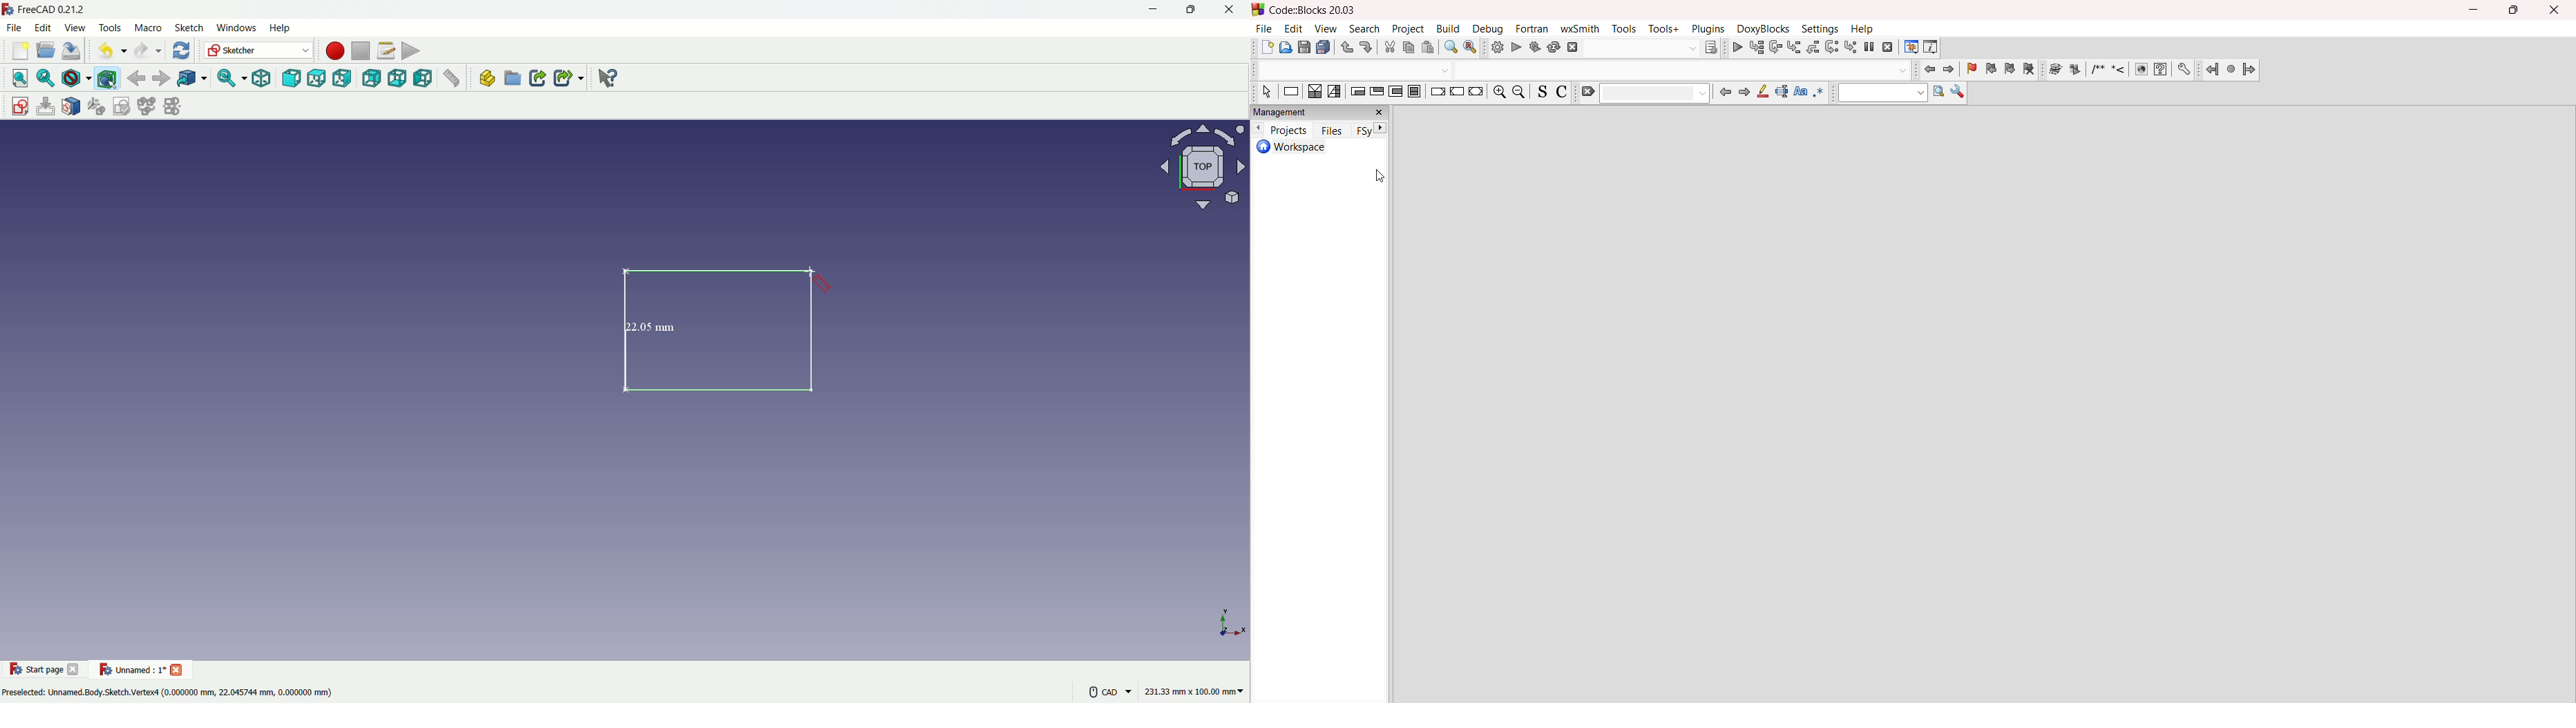 This screenshot has width=2576, height=728. Describe the element at coordinates (333, 50) in the screenshot. I see `start macros` at that location.